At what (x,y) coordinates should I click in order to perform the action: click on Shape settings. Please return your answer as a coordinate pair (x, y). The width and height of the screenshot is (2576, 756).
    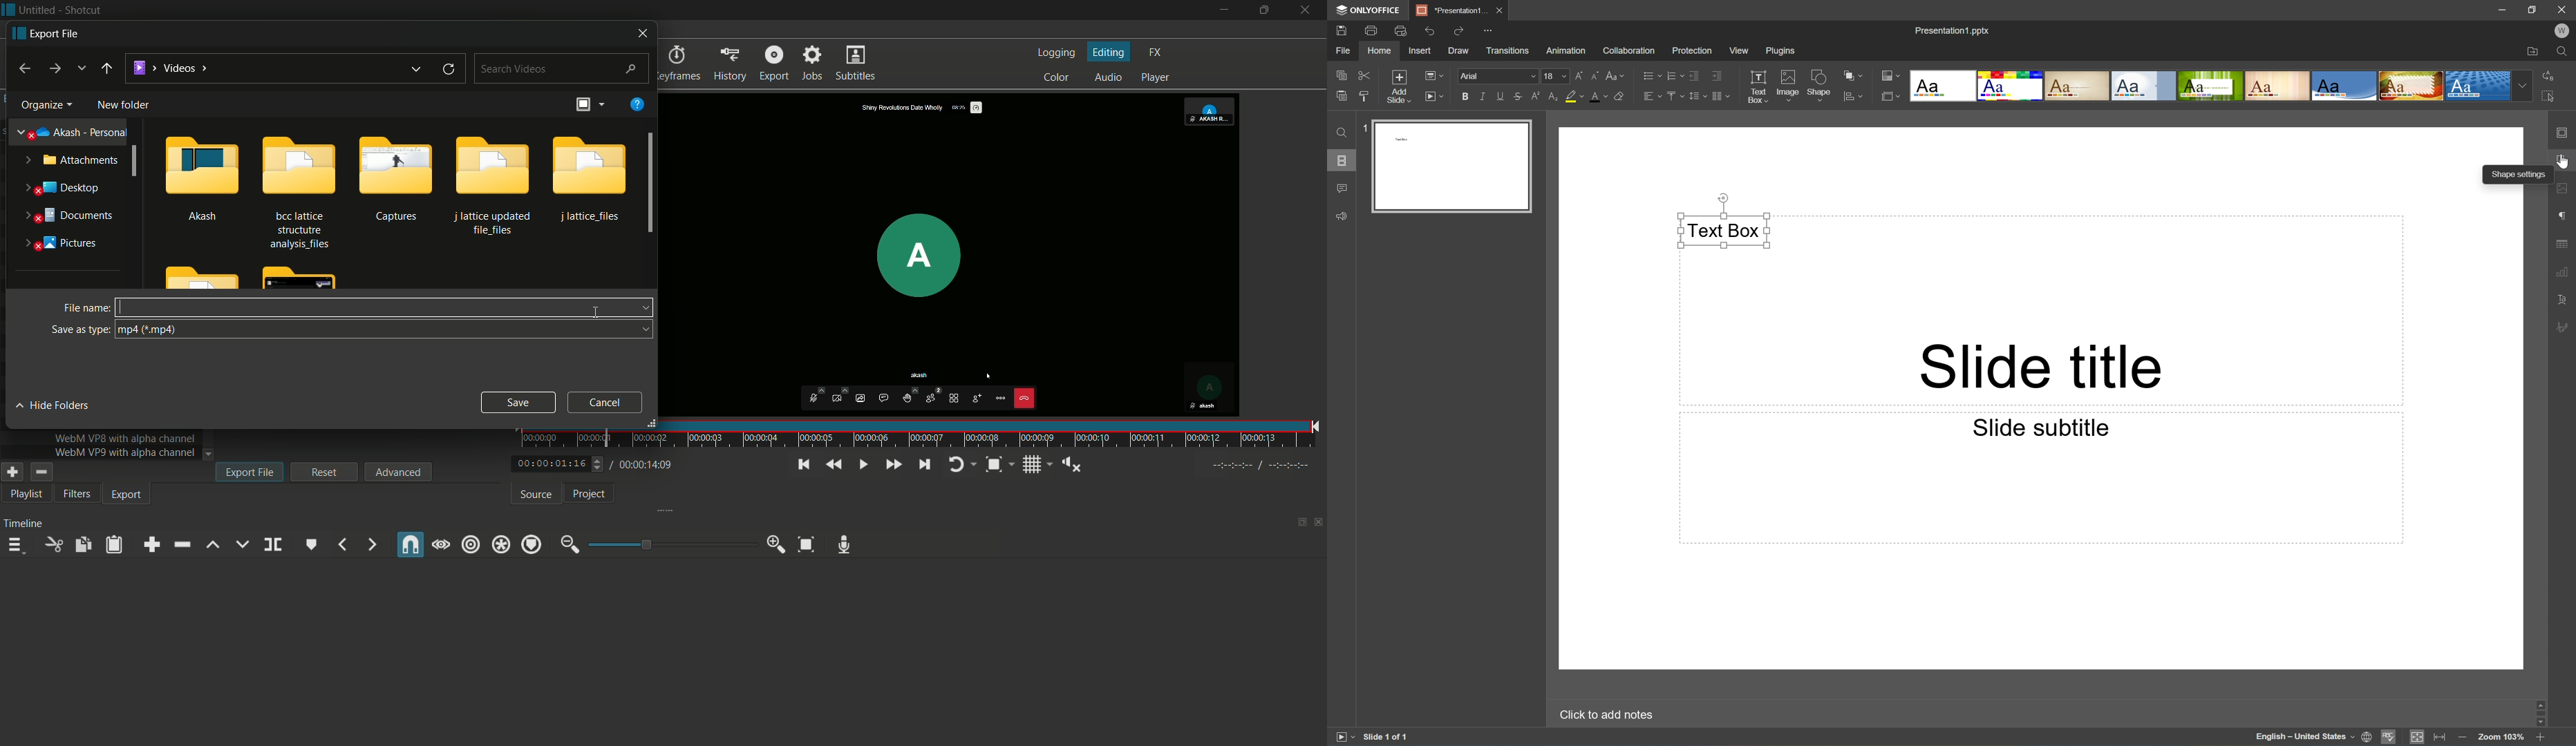
    Looking at the image, I should click on (2517, 174).